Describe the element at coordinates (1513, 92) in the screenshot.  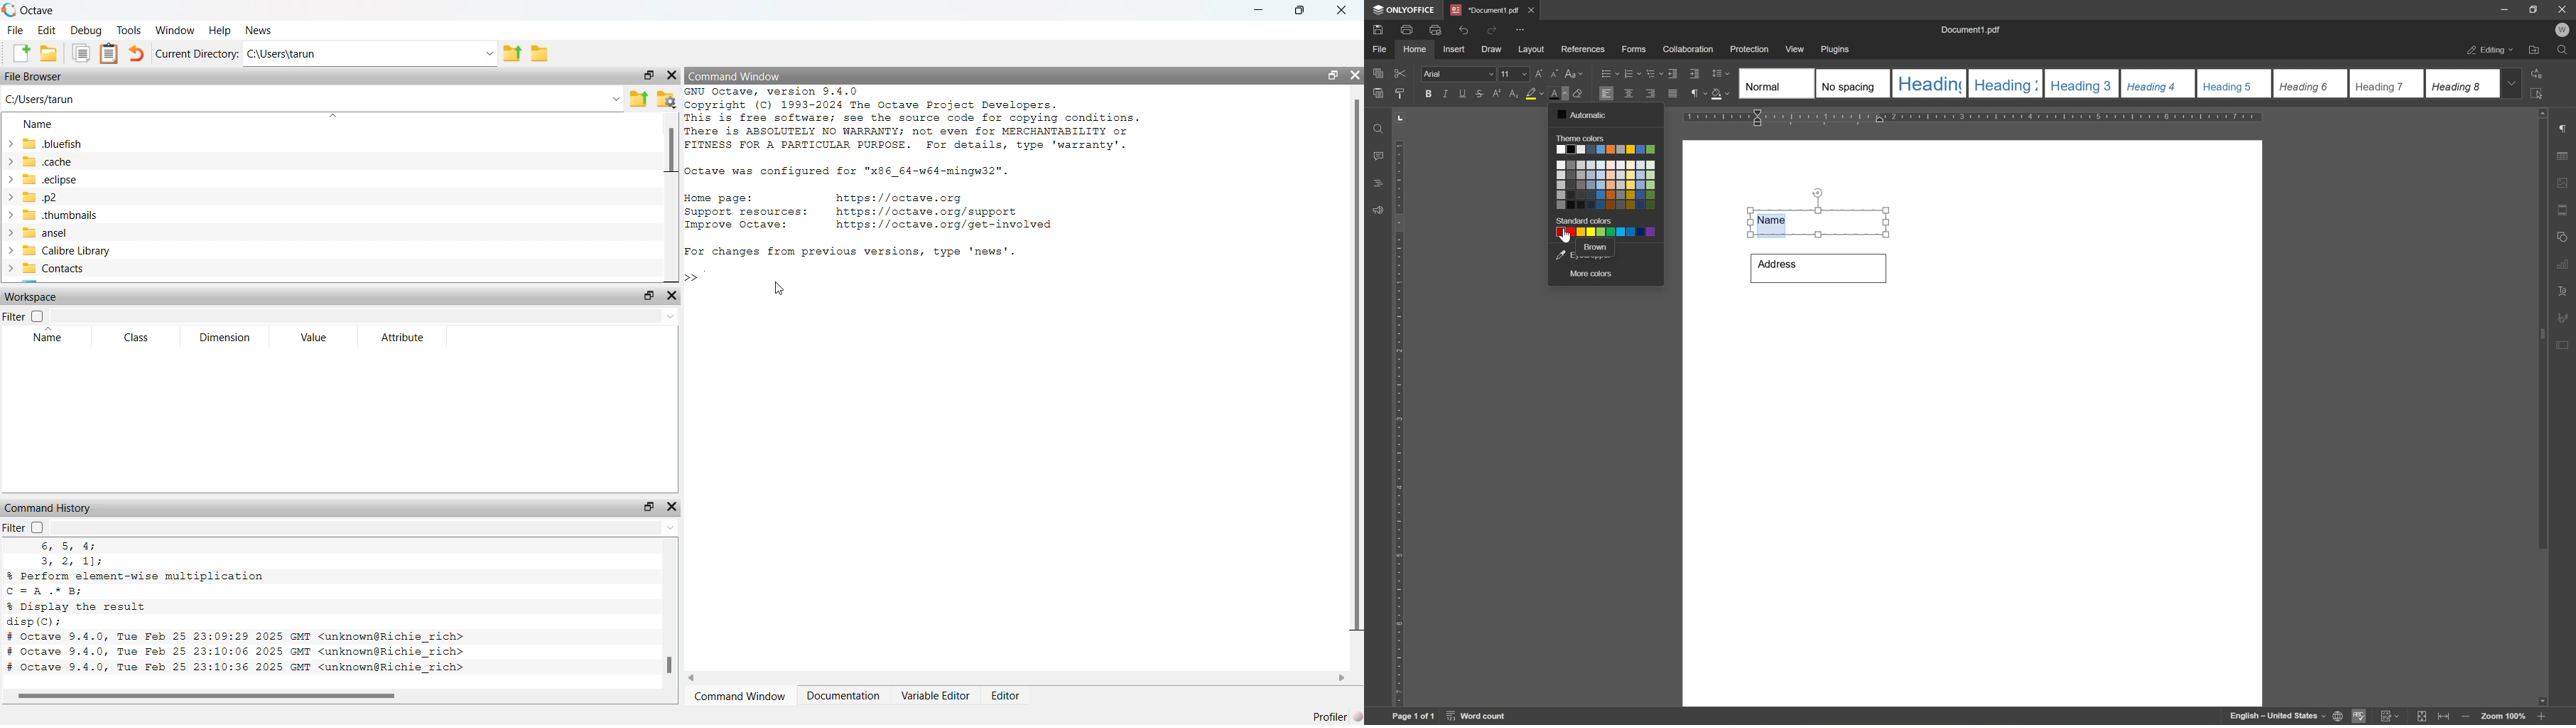
I see `subscript` at that location.